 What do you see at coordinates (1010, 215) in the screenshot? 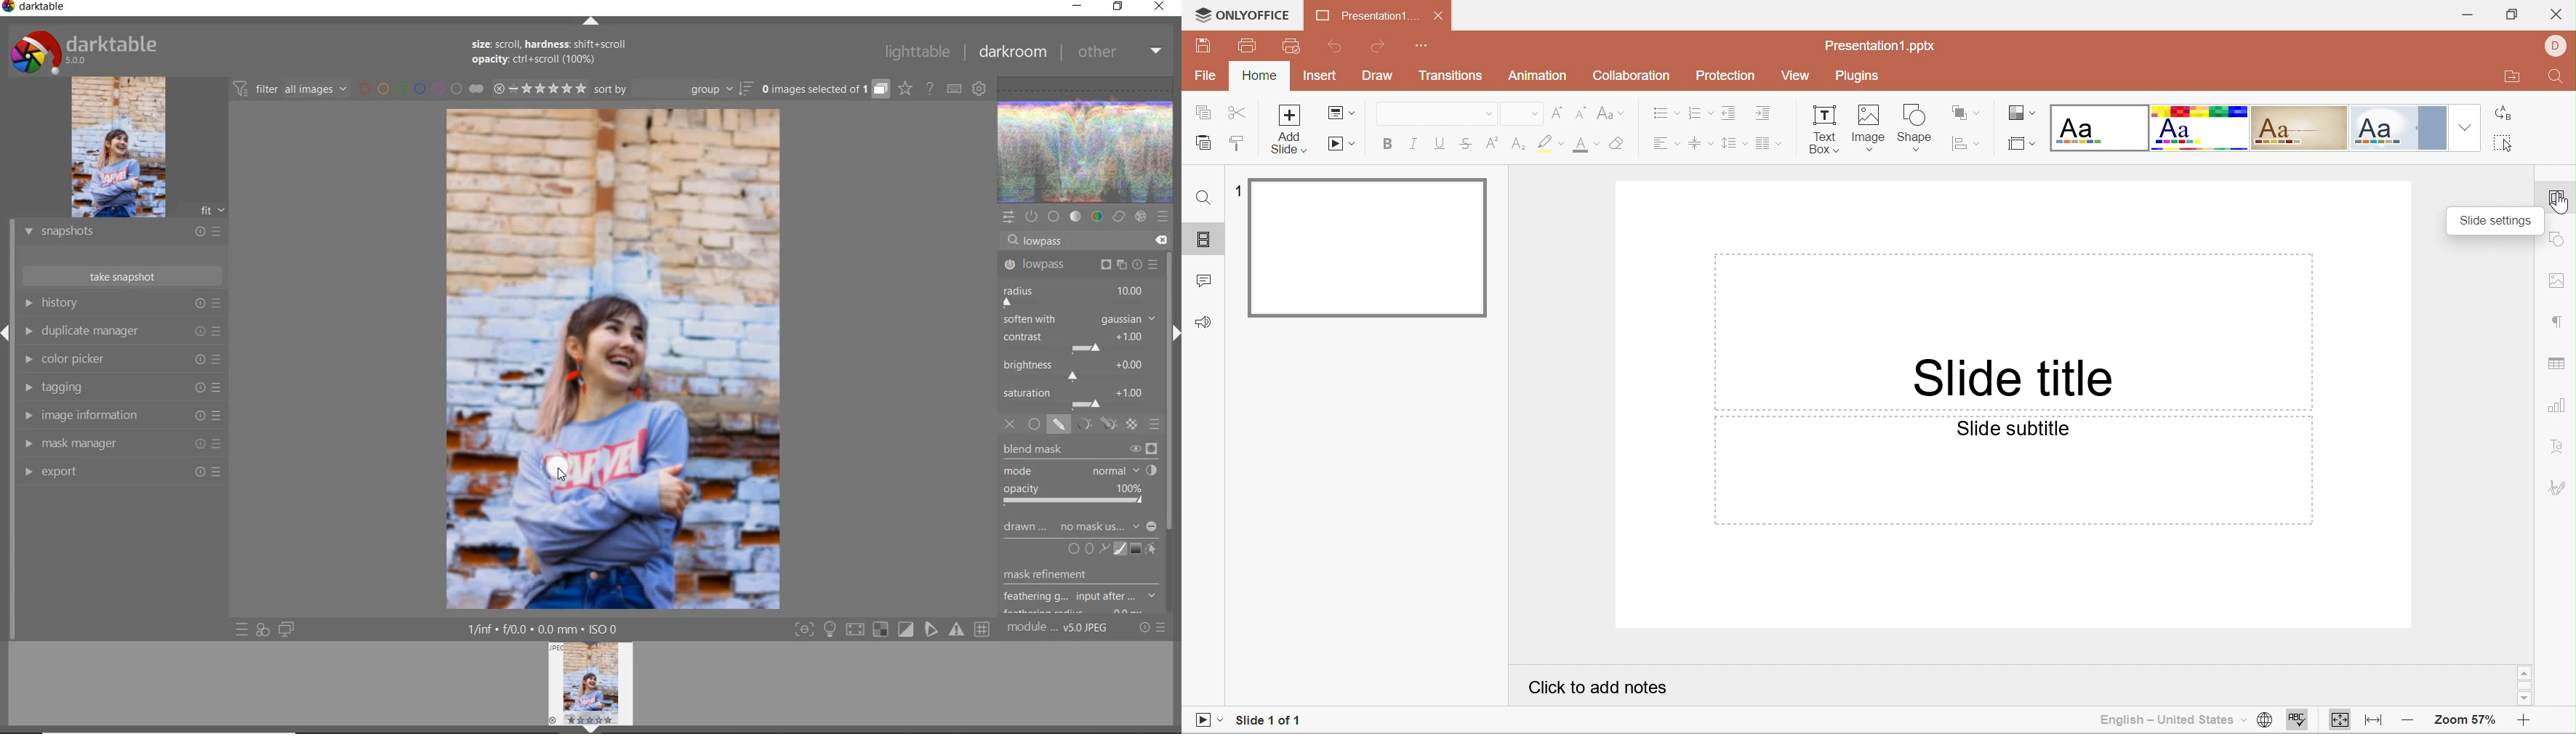
I see `quick access panel` at bounding box center [1010, 215].